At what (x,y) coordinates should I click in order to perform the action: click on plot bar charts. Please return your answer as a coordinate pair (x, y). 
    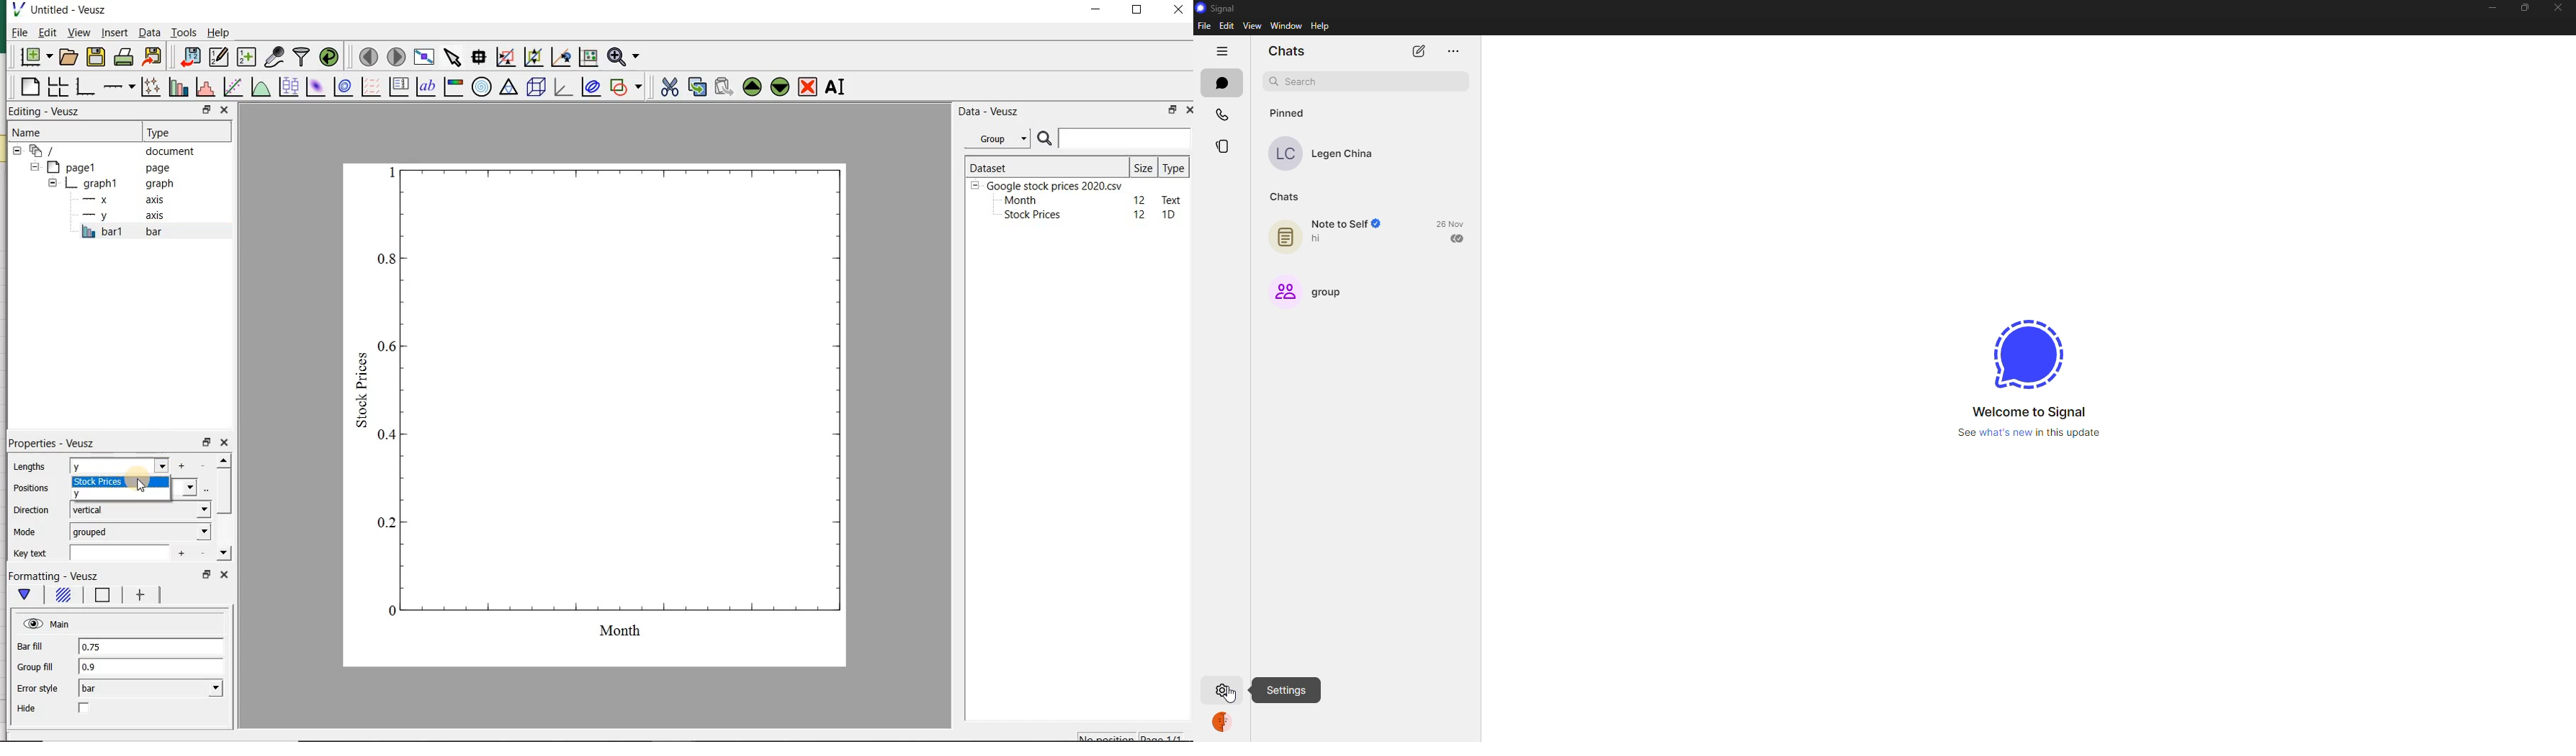
    Looking at the image, I should click on (176, 88).